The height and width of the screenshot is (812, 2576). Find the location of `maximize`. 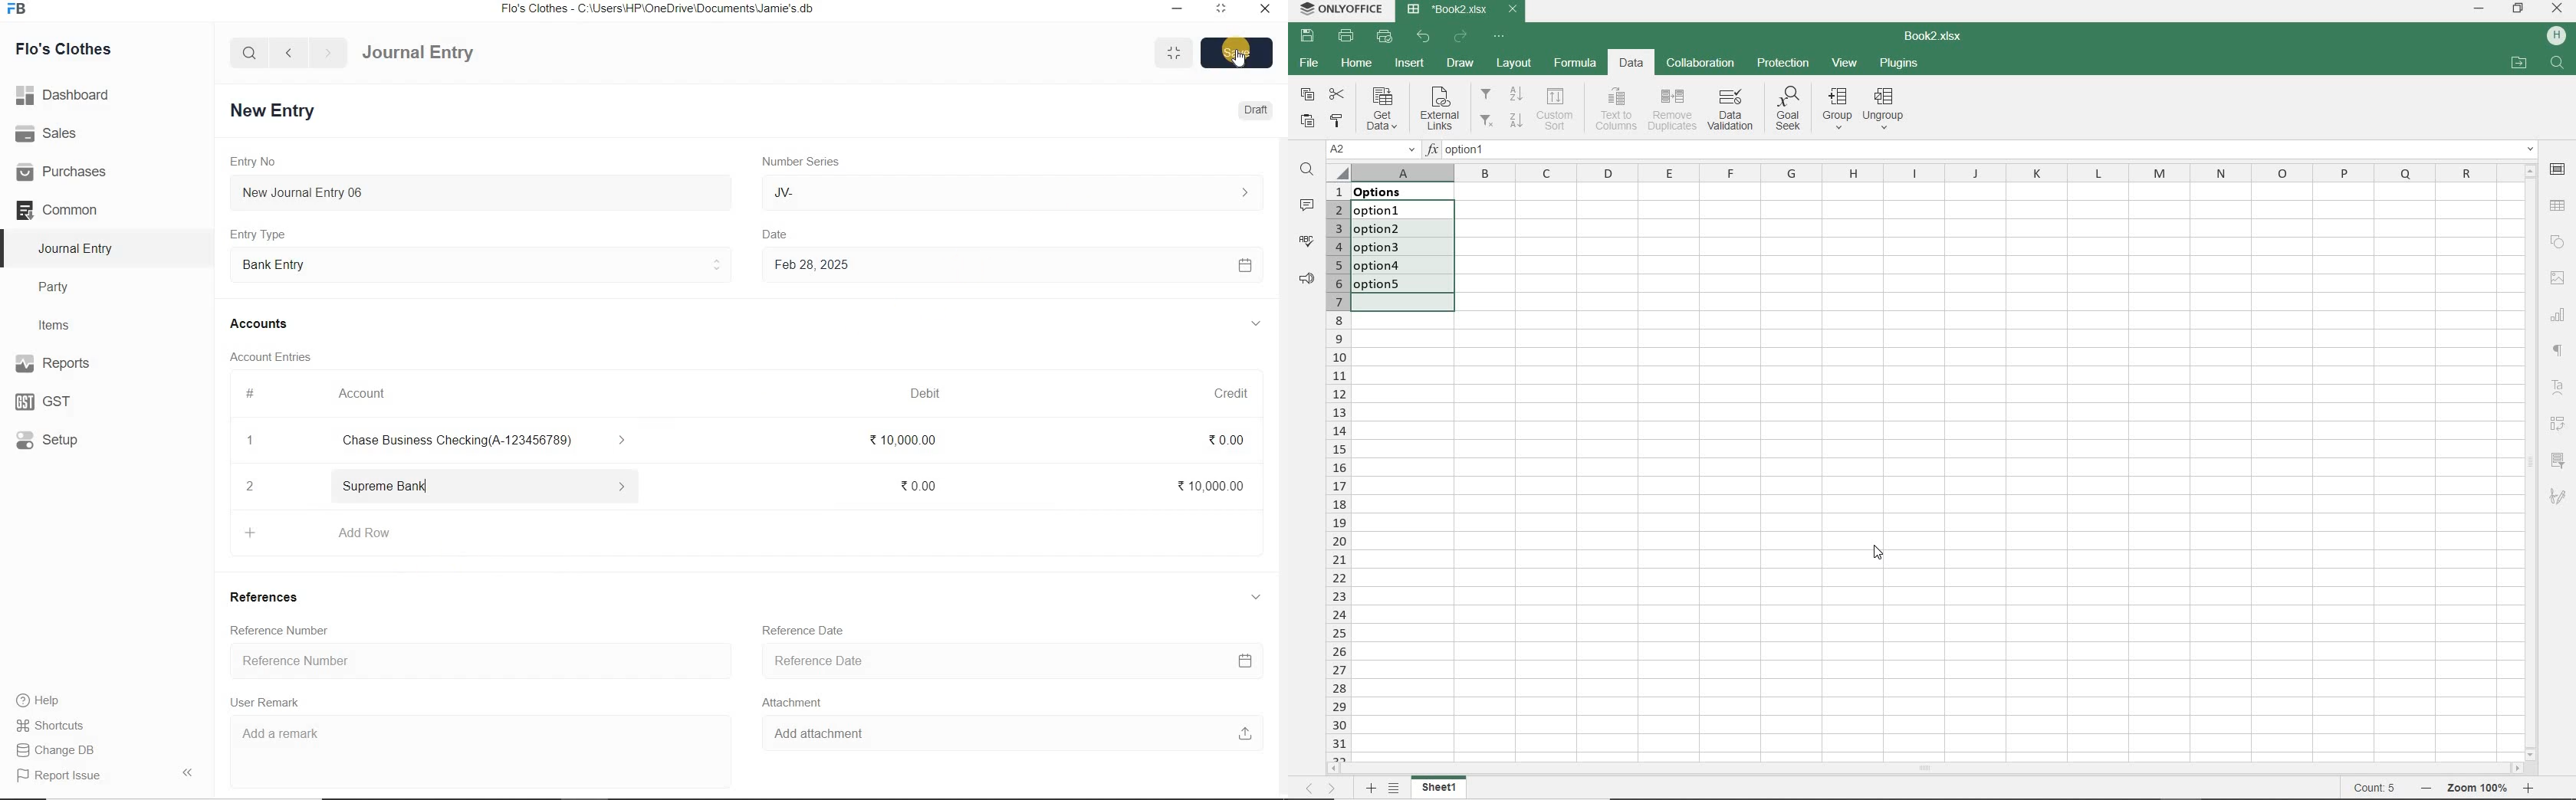

maximize is located at coordinates (1221, 8).